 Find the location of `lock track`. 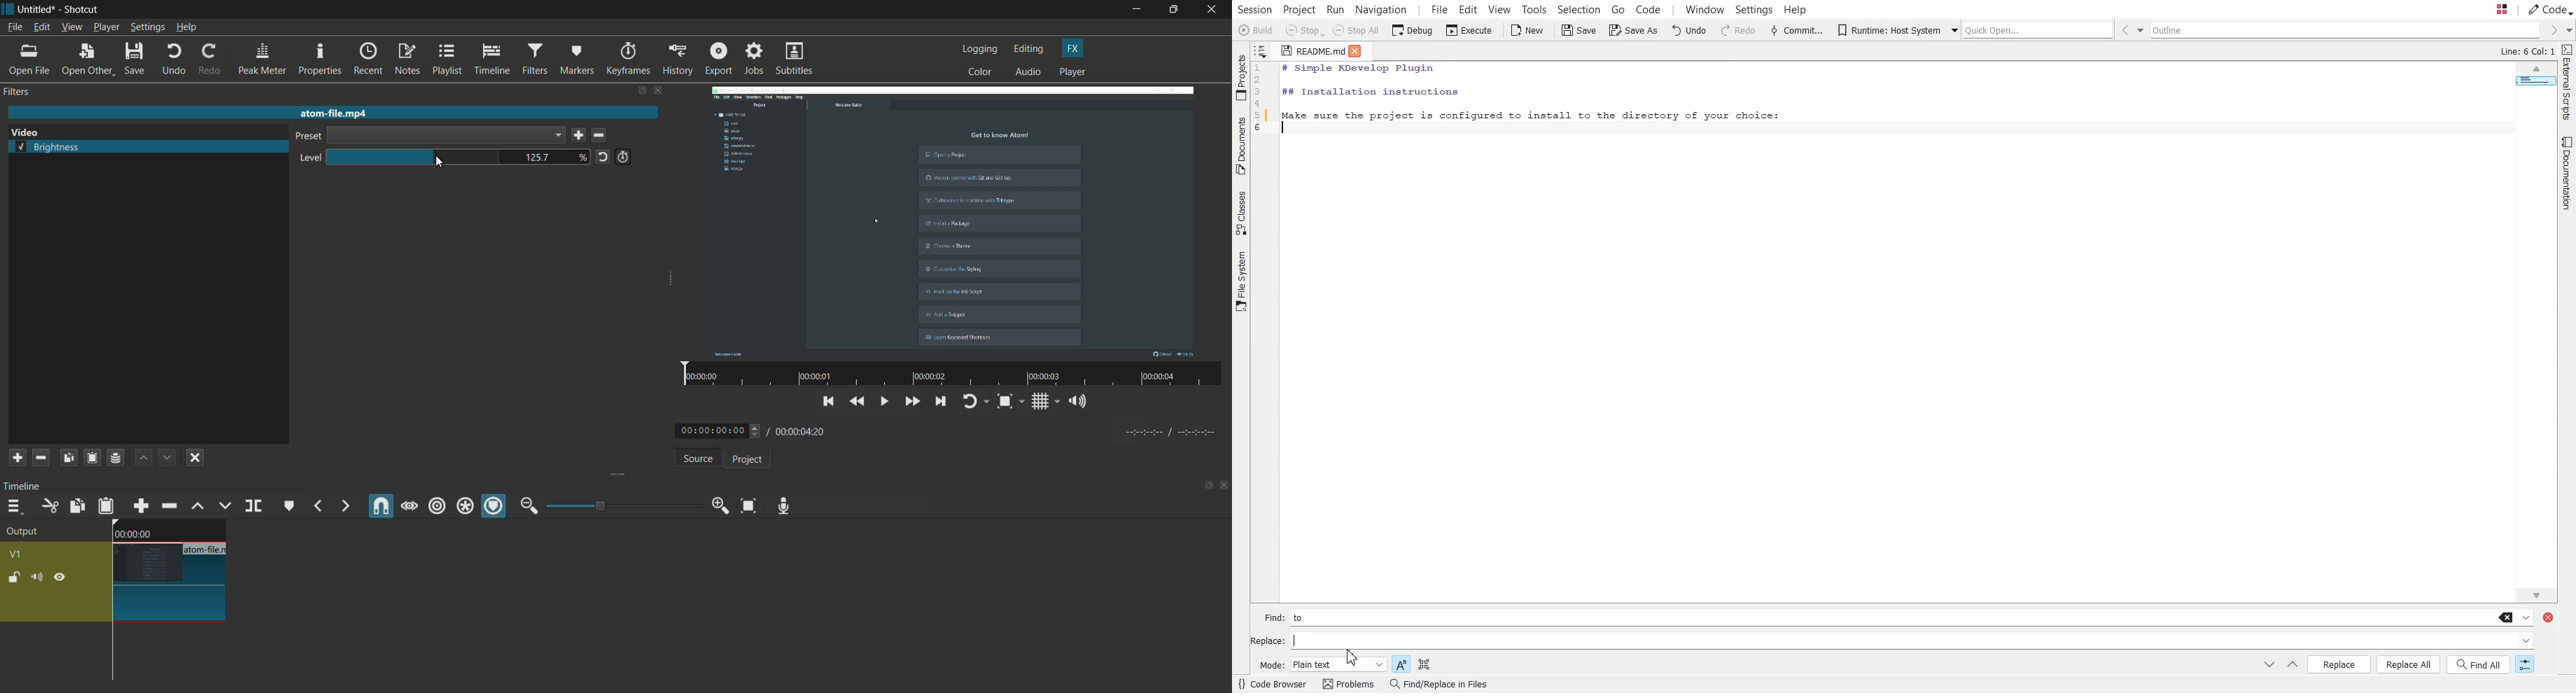

lock track is located at coordinates (16, 578).